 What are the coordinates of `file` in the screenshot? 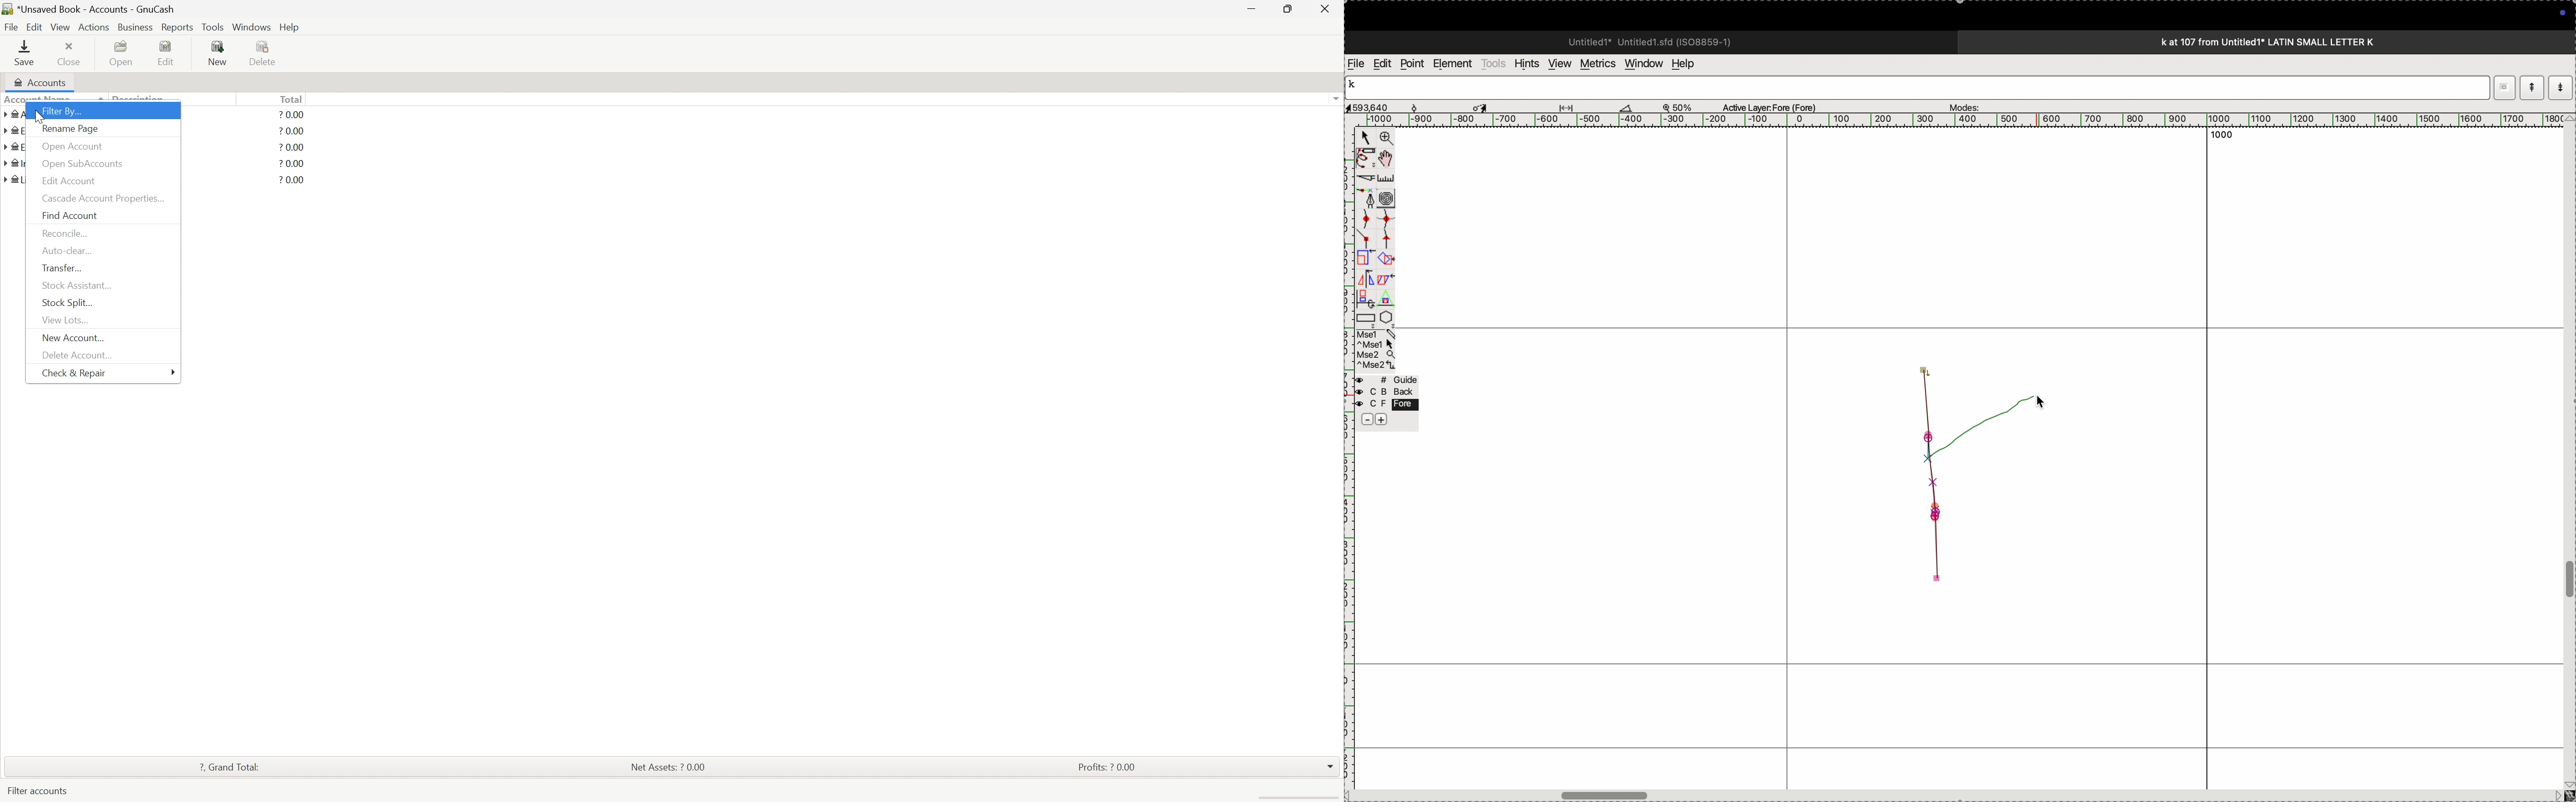 It's located at (1357, 63).